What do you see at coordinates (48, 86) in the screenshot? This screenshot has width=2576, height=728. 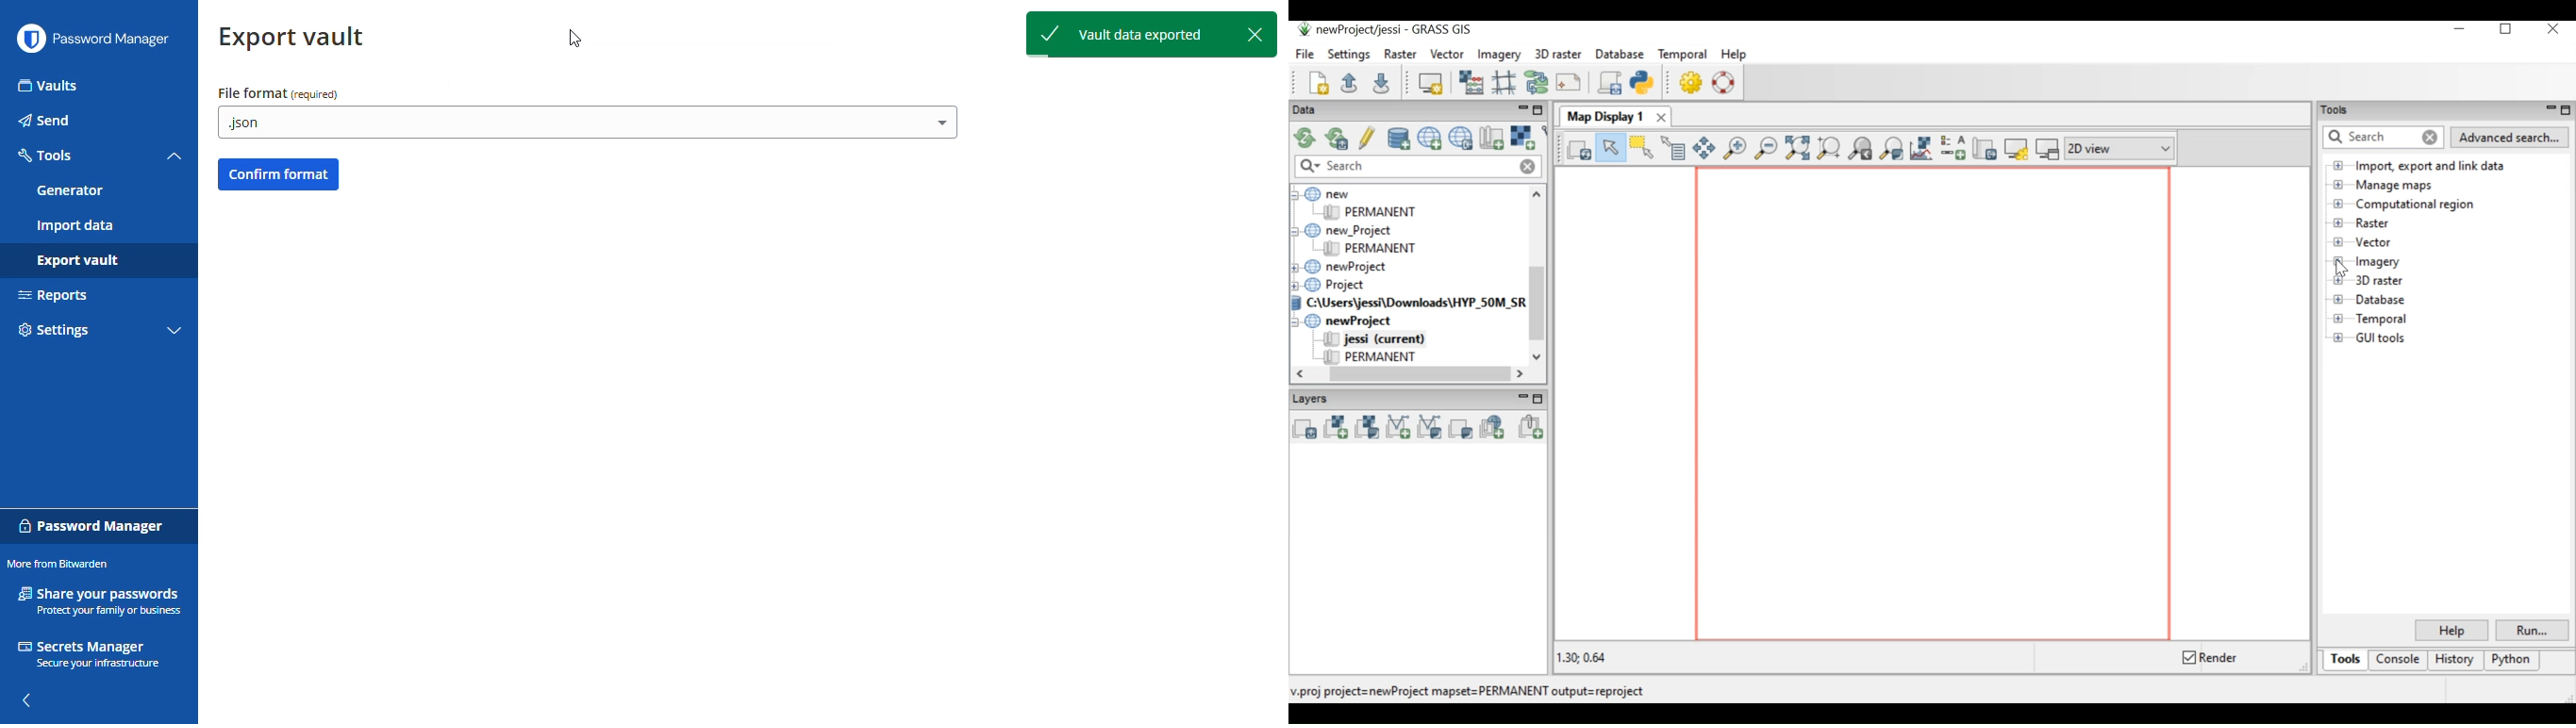 I see `vaults` at bounding box center [48, 86].